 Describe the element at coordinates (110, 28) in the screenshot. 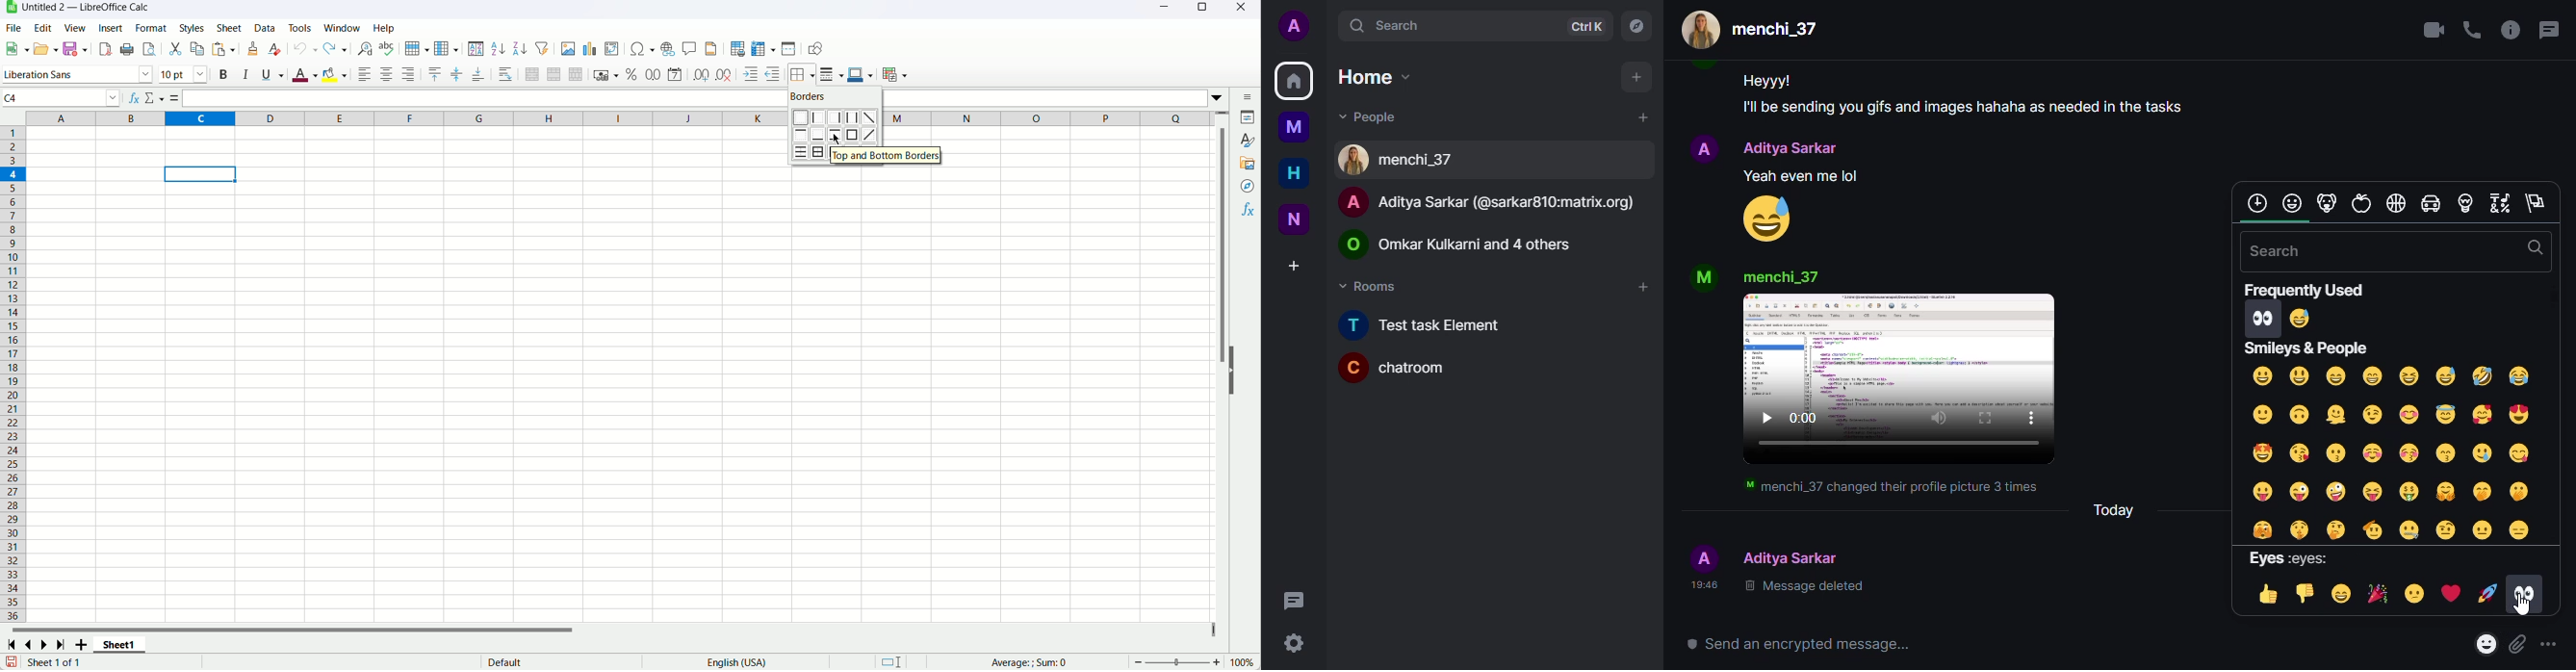

I see `Insert` at that location.